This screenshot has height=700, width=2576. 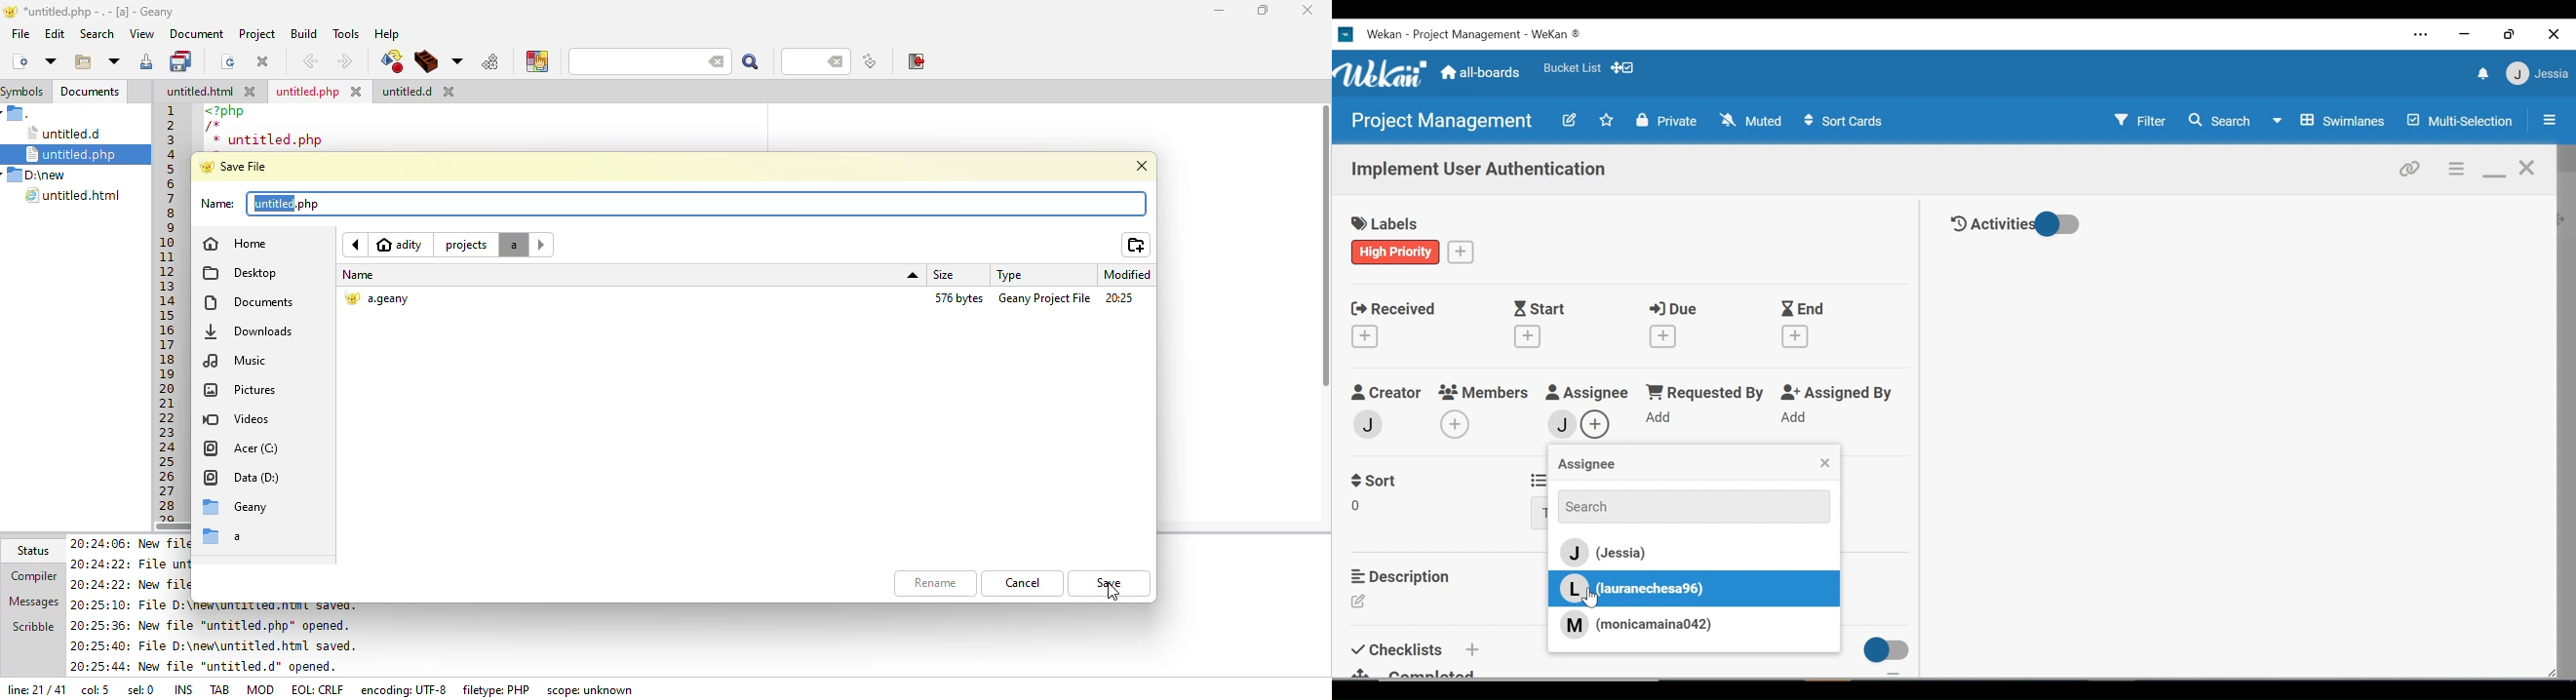 What do you see at coordinates (1686, 506) in the screenshot?
I see `Search members` at bounding box center [1686, 506].